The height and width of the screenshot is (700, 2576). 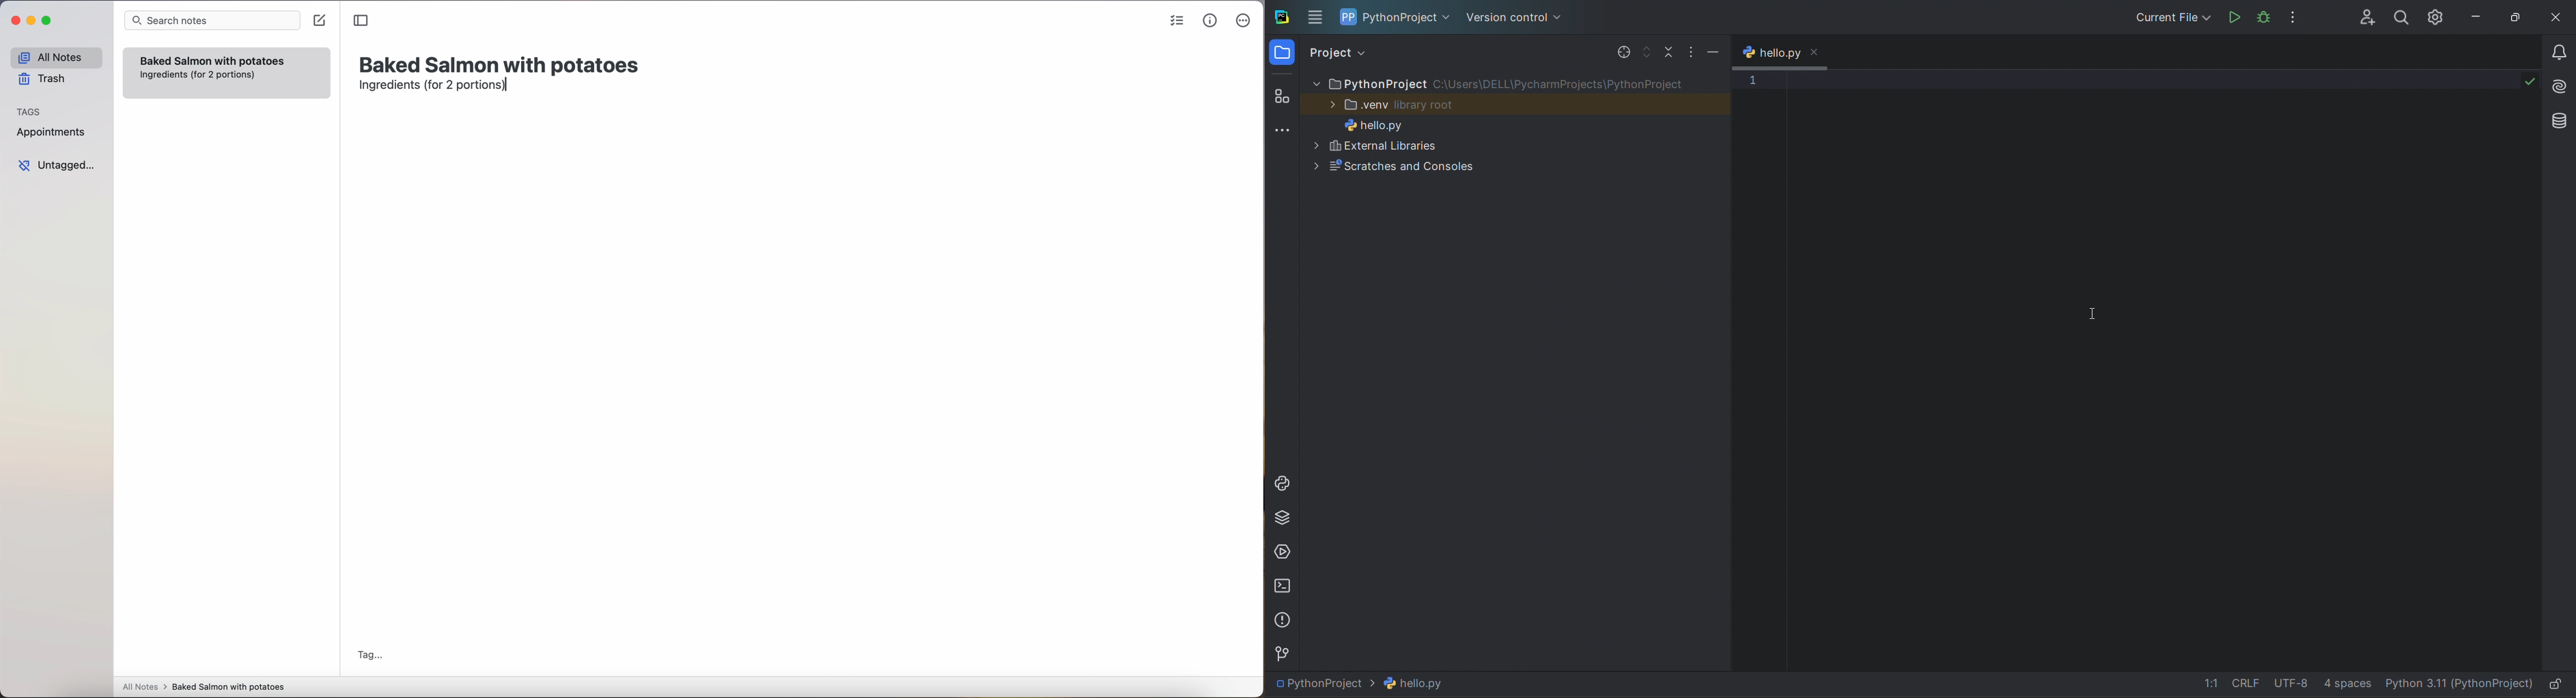 What do you see at coordinates (1351, 53) in the screenshot?
I see `project view` at bounding box center [1351, 53].